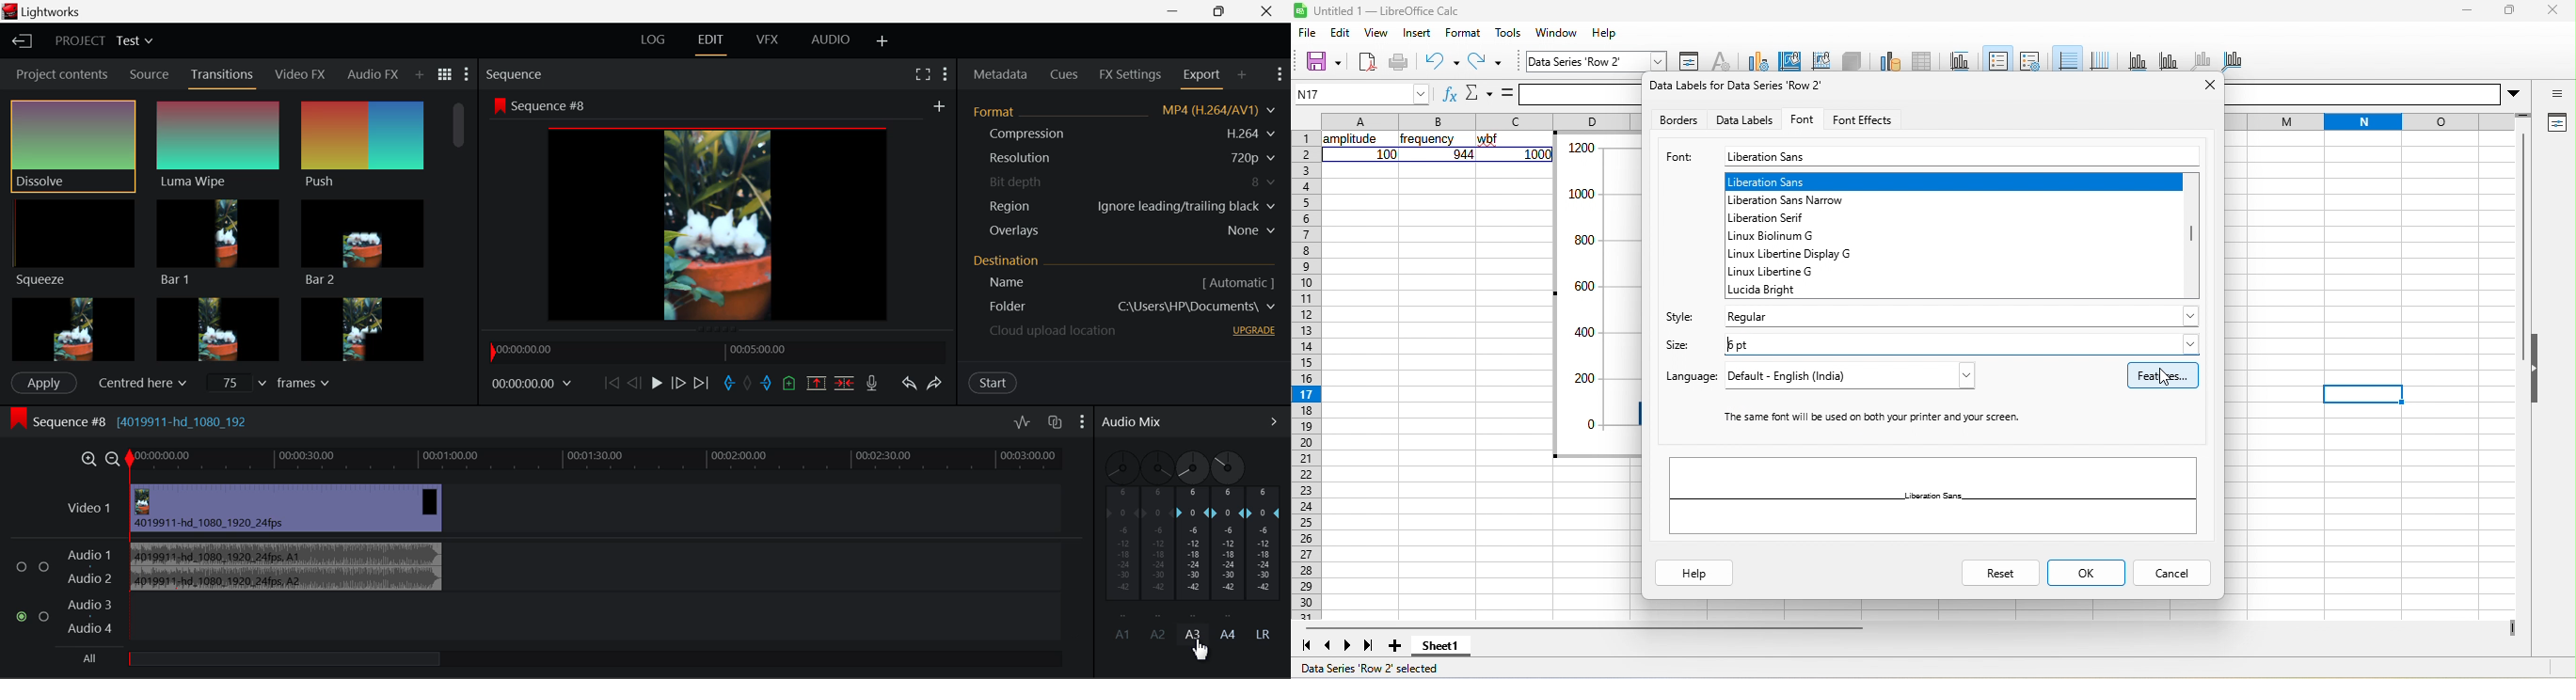 This screenshot has height=700, width=2576. I want to click on Play, so click(654, 384).